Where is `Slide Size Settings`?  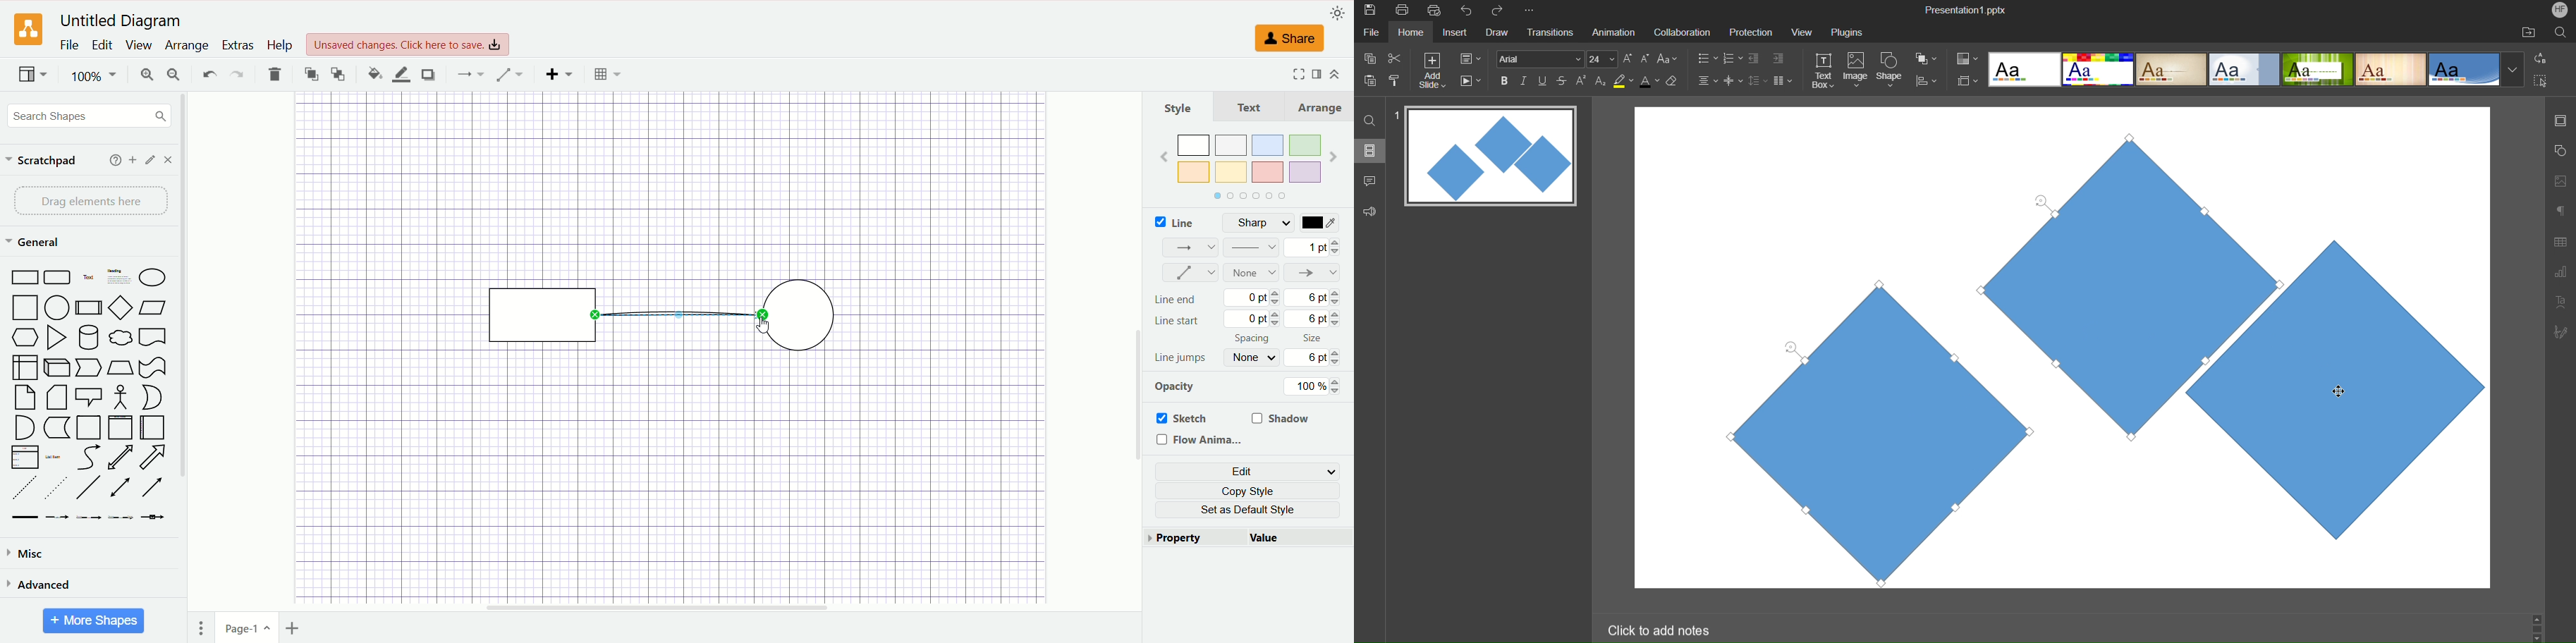
Slide Size Settings is located at coordinates (1968, 80).